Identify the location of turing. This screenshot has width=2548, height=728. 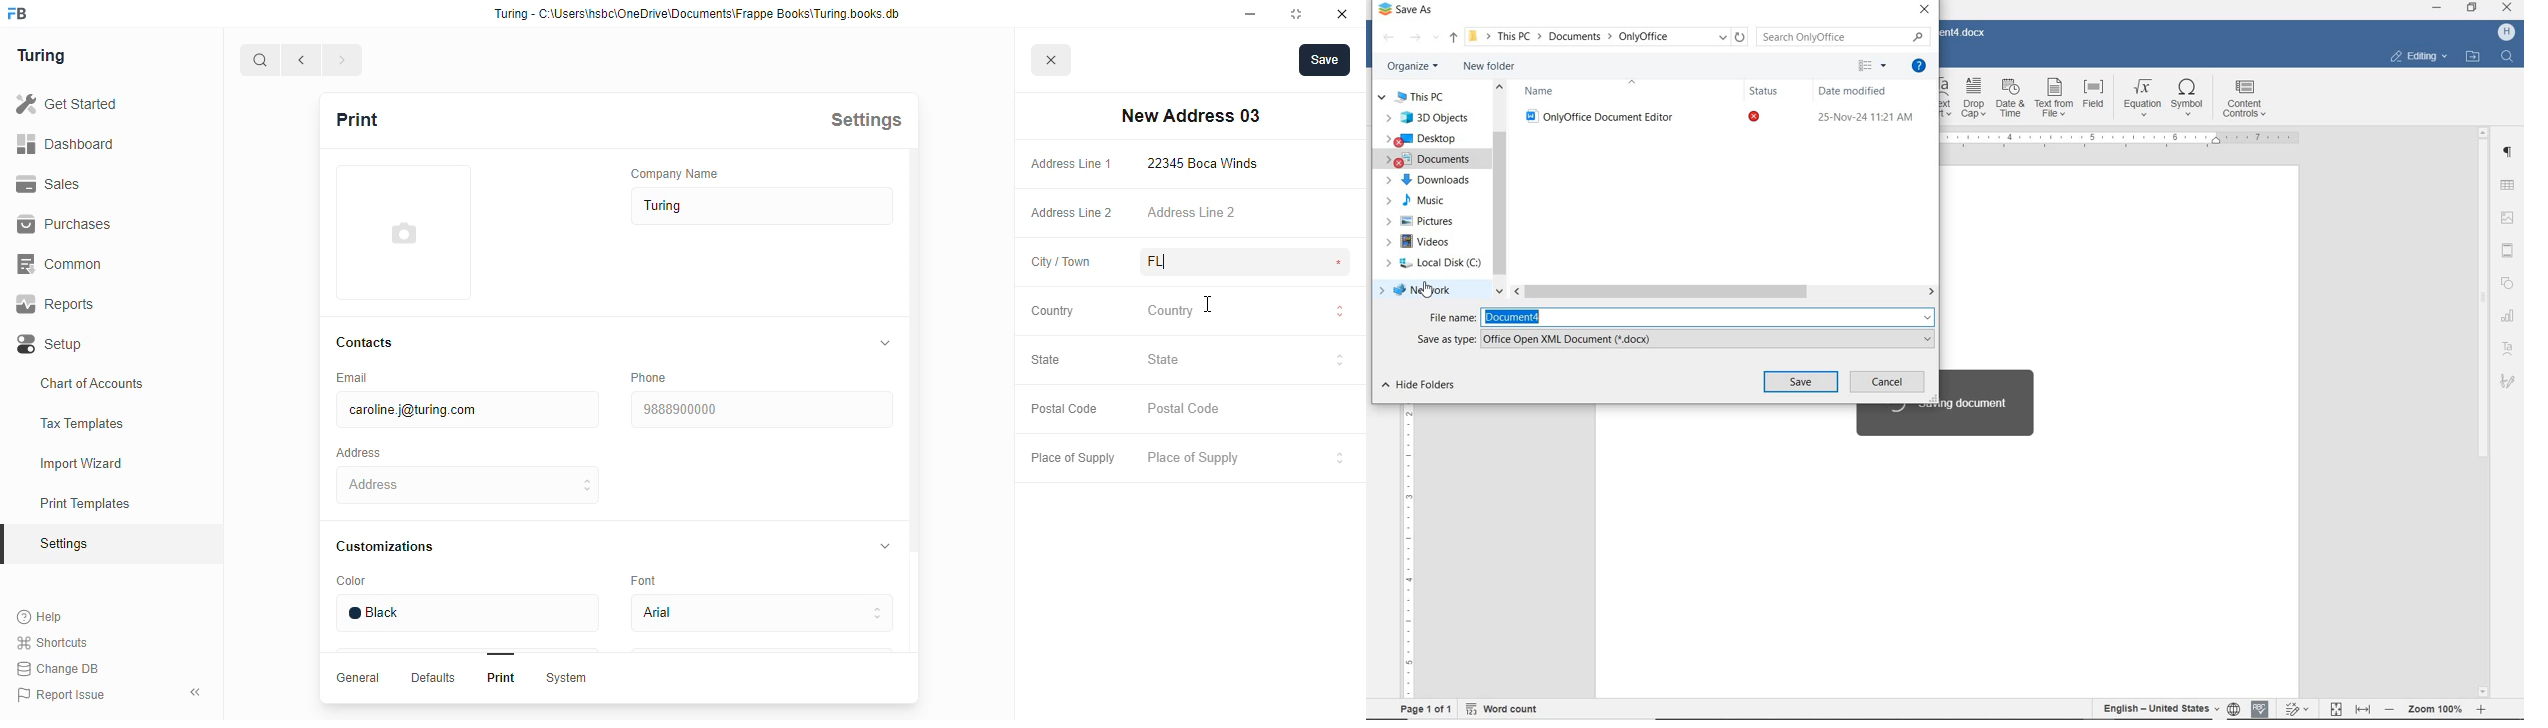
(40, 55).